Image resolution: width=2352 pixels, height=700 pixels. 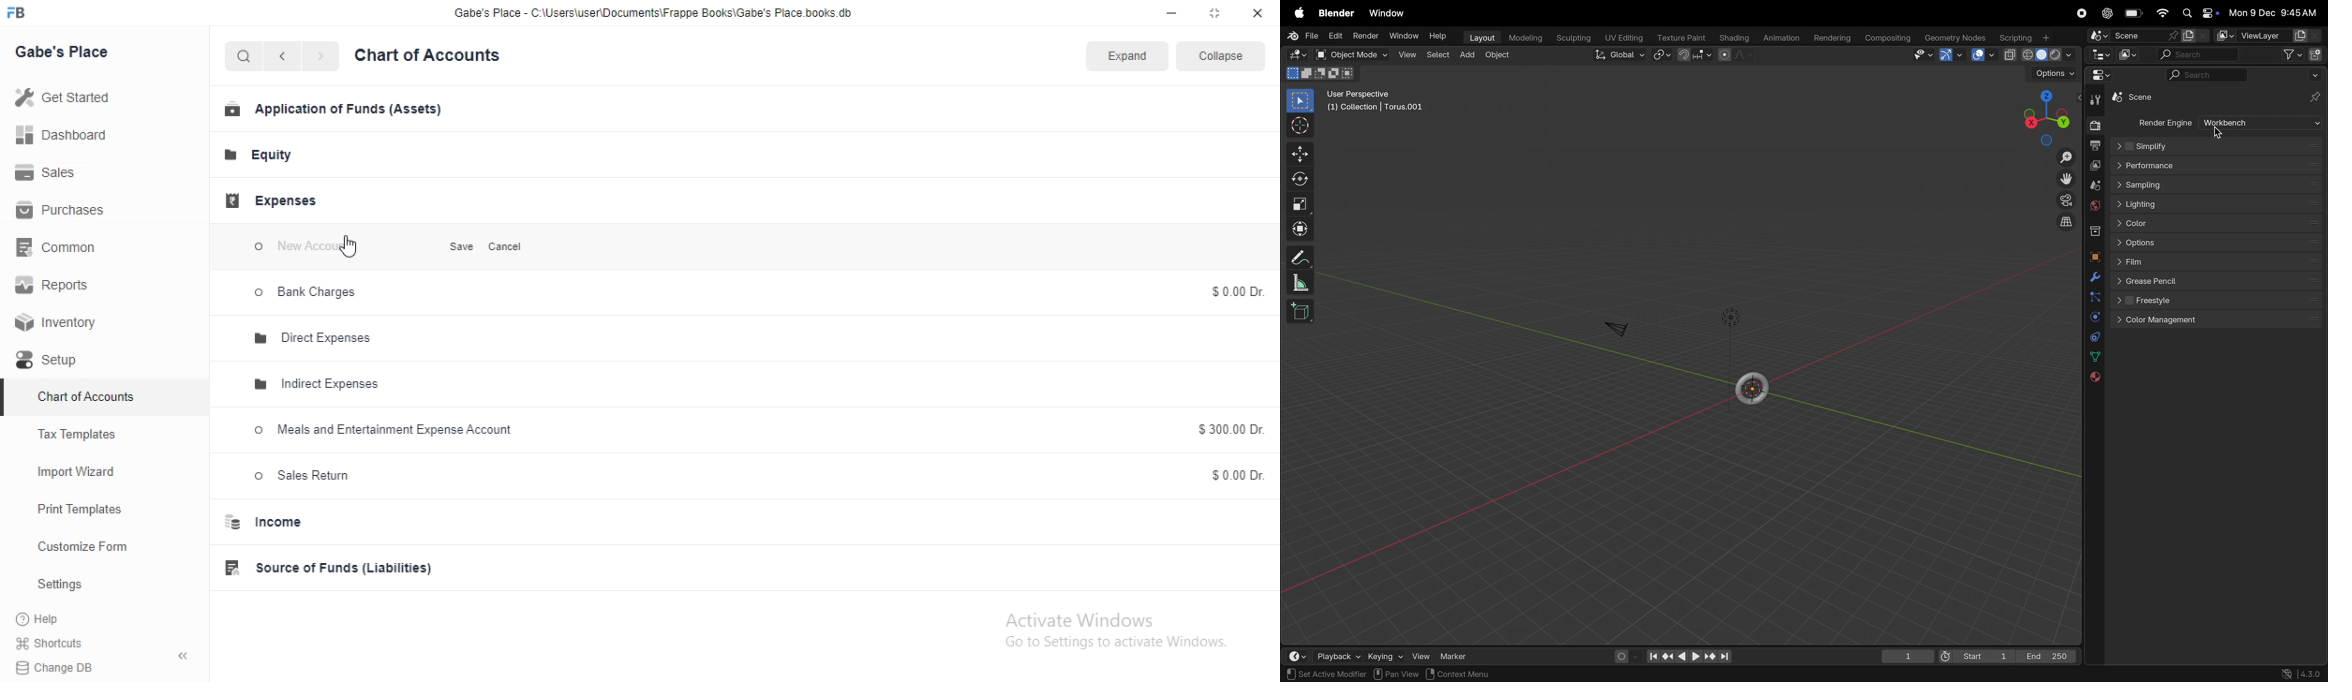 I want to click on $0.00 Dr., so click(x=1237, y=474).